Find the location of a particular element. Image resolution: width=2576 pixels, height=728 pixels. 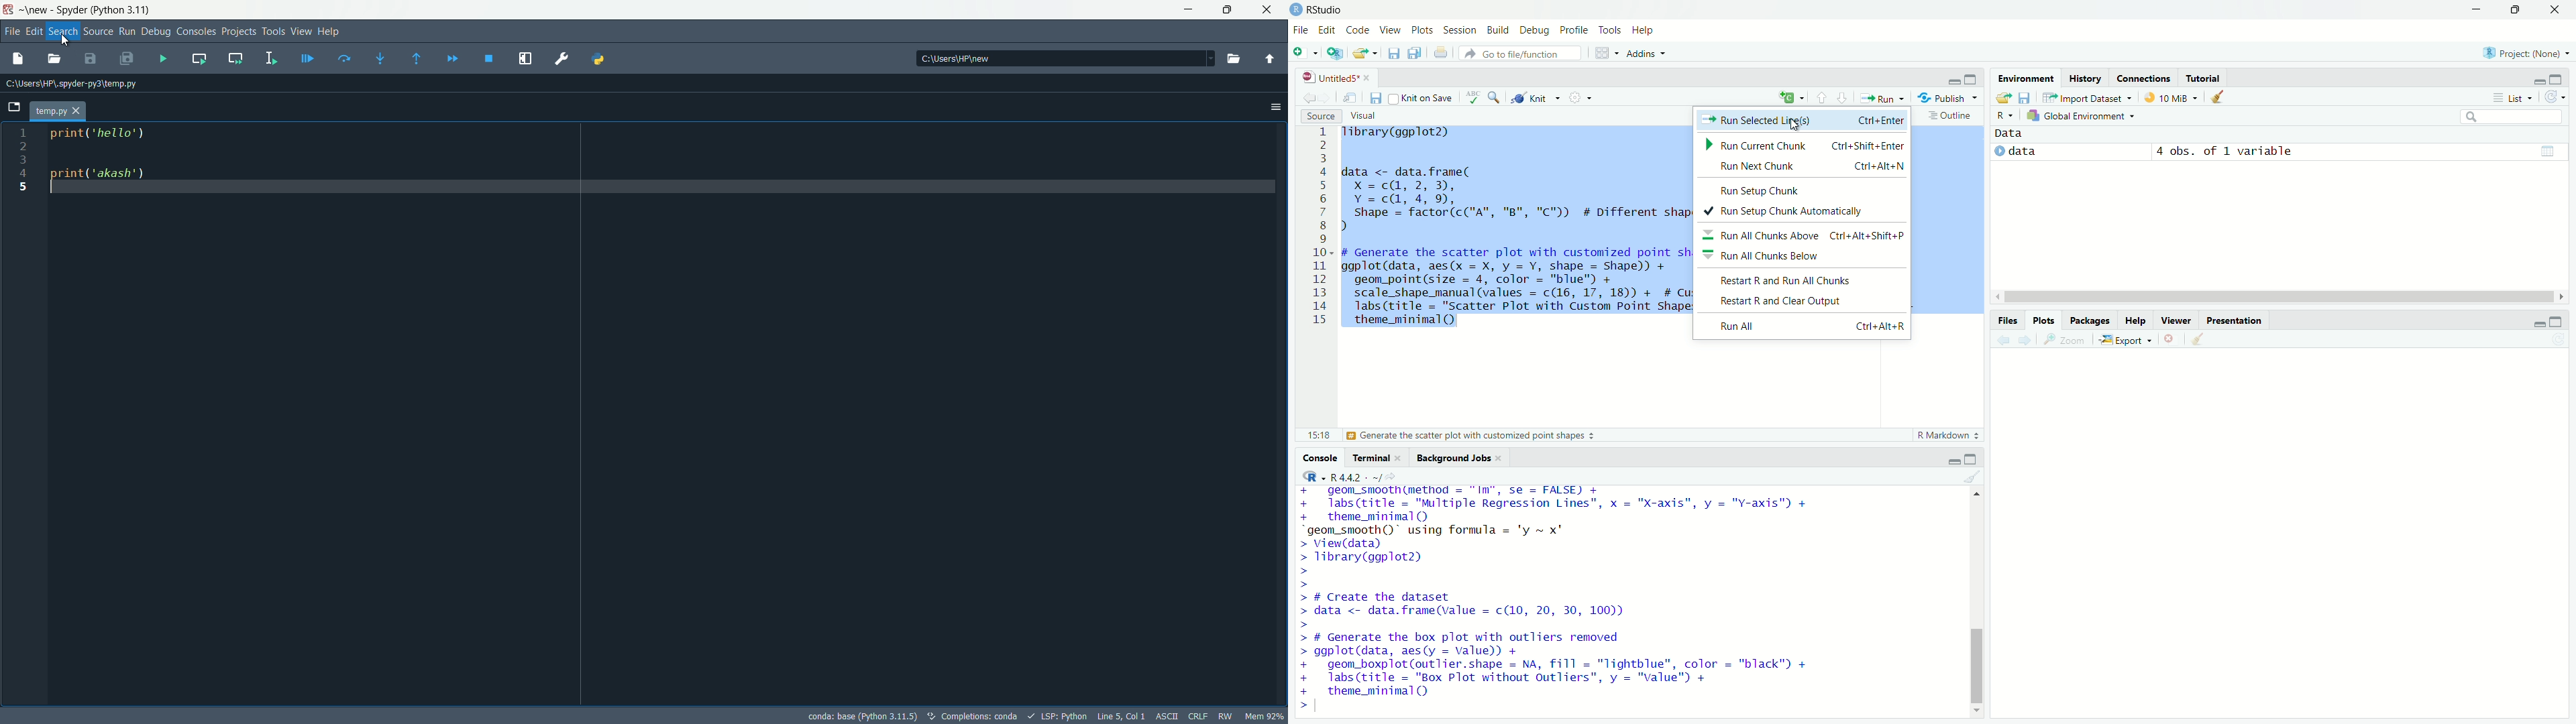

close is located at coordinates (2555, 10).